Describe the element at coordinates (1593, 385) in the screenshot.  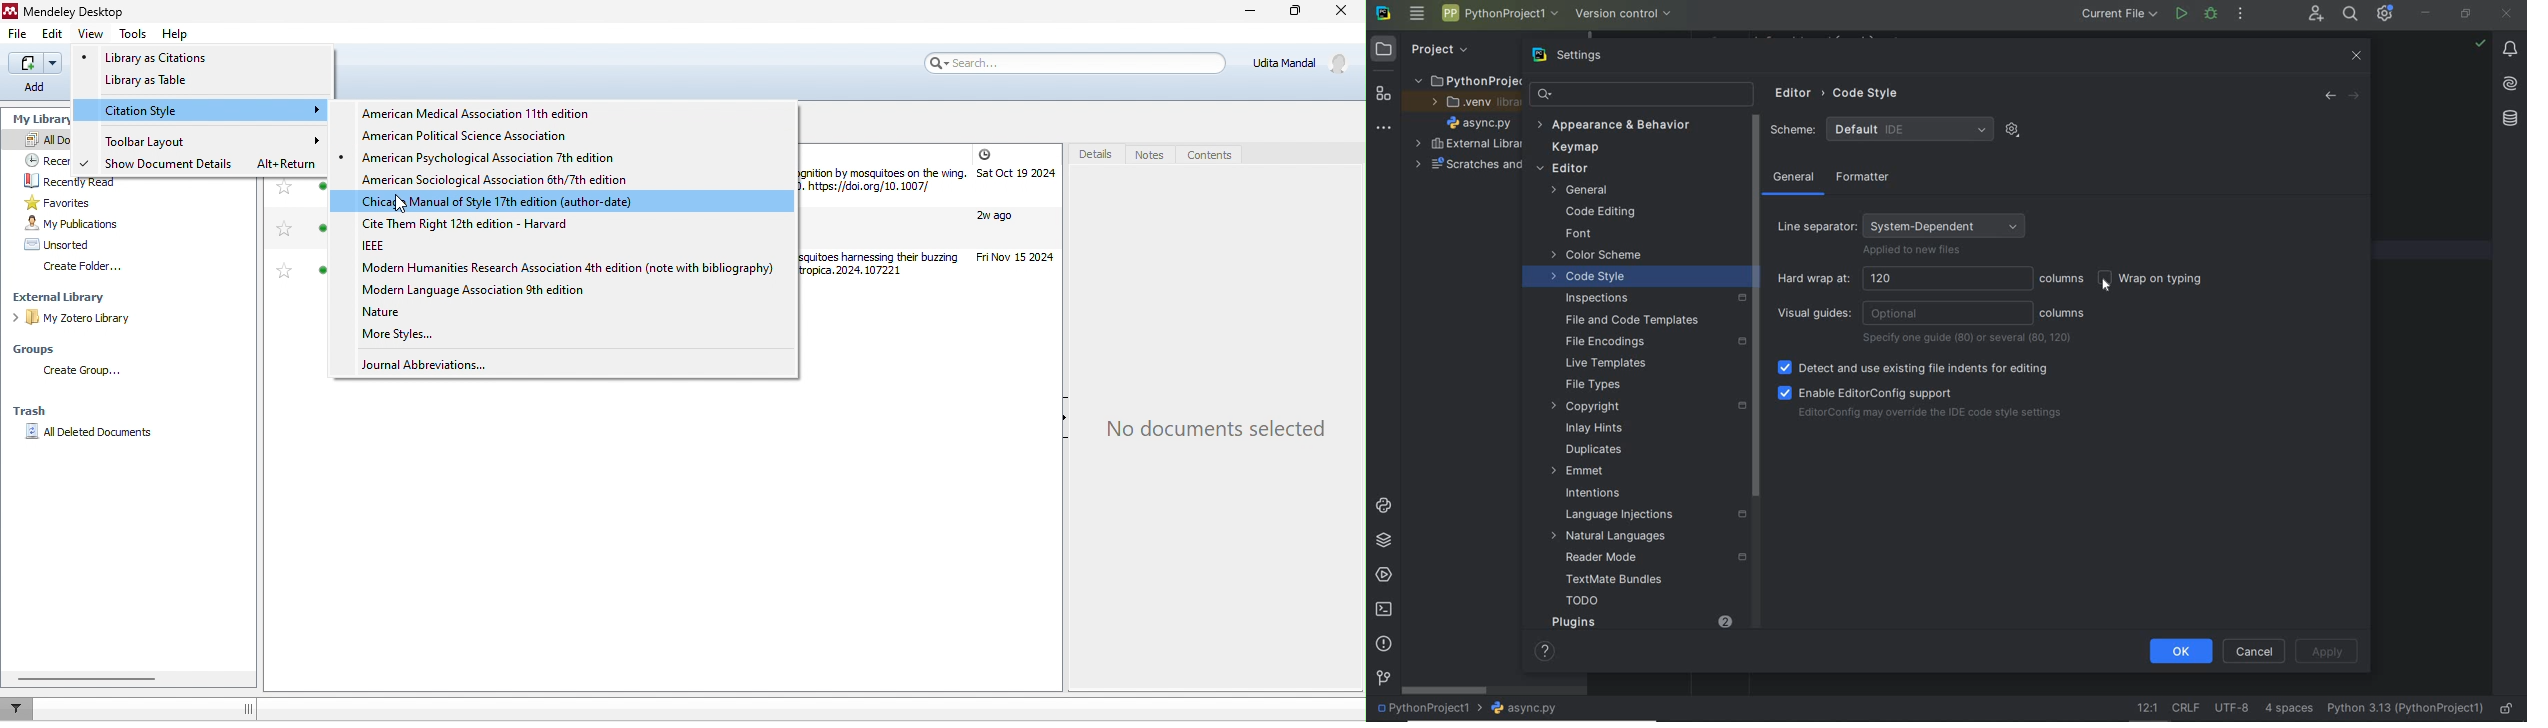
I see `File Types` at that location.